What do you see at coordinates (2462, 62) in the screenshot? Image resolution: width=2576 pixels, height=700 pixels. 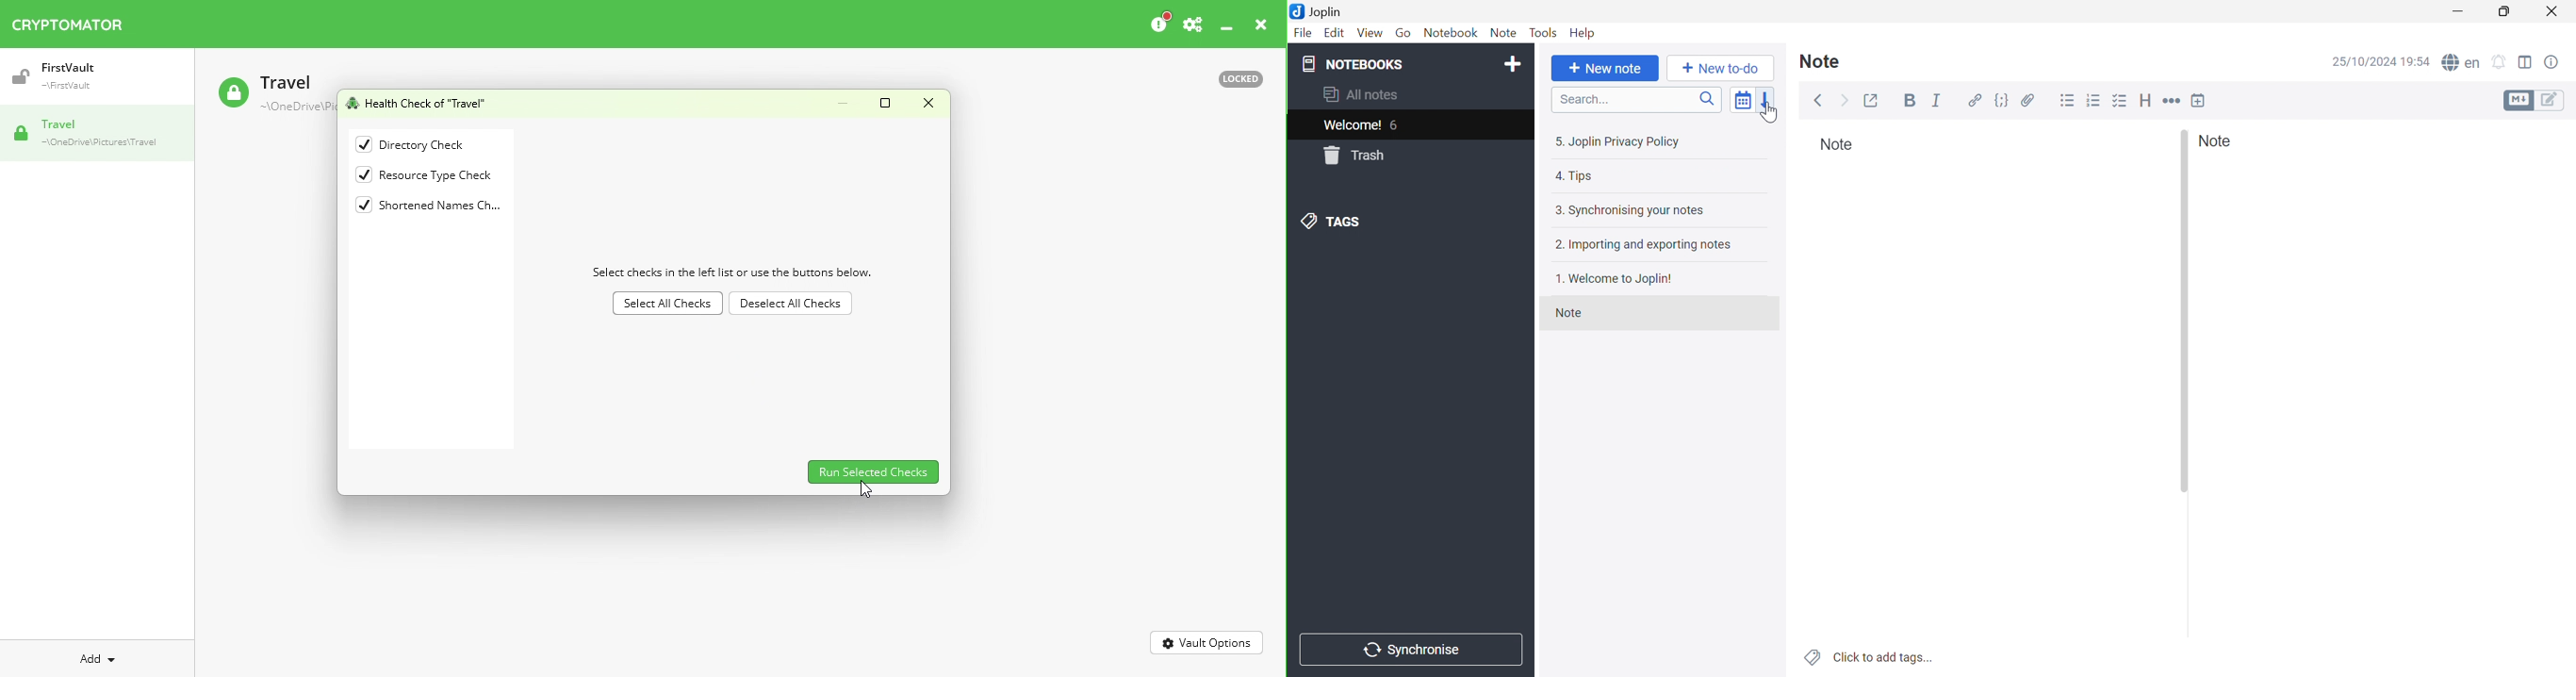 I see `spell check` at bounding box center [2462, 62].